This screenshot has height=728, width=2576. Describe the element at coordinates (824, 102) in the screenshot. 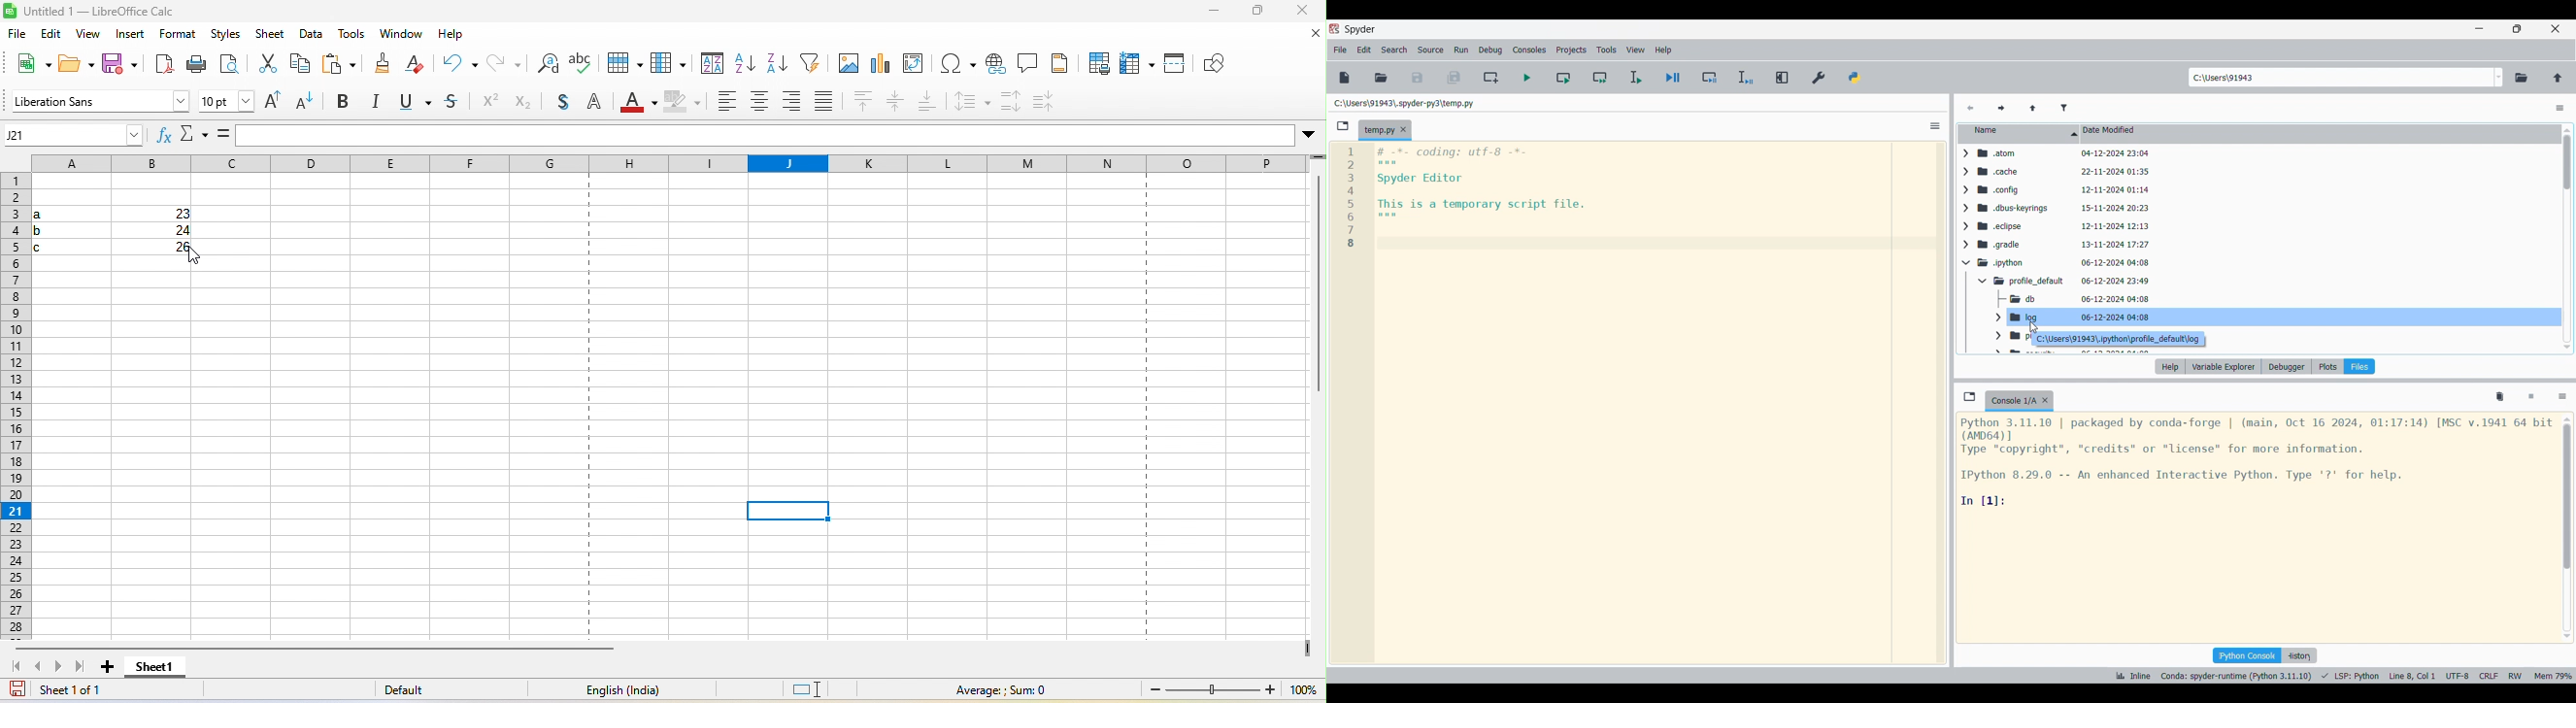

I see `justified` at that location.